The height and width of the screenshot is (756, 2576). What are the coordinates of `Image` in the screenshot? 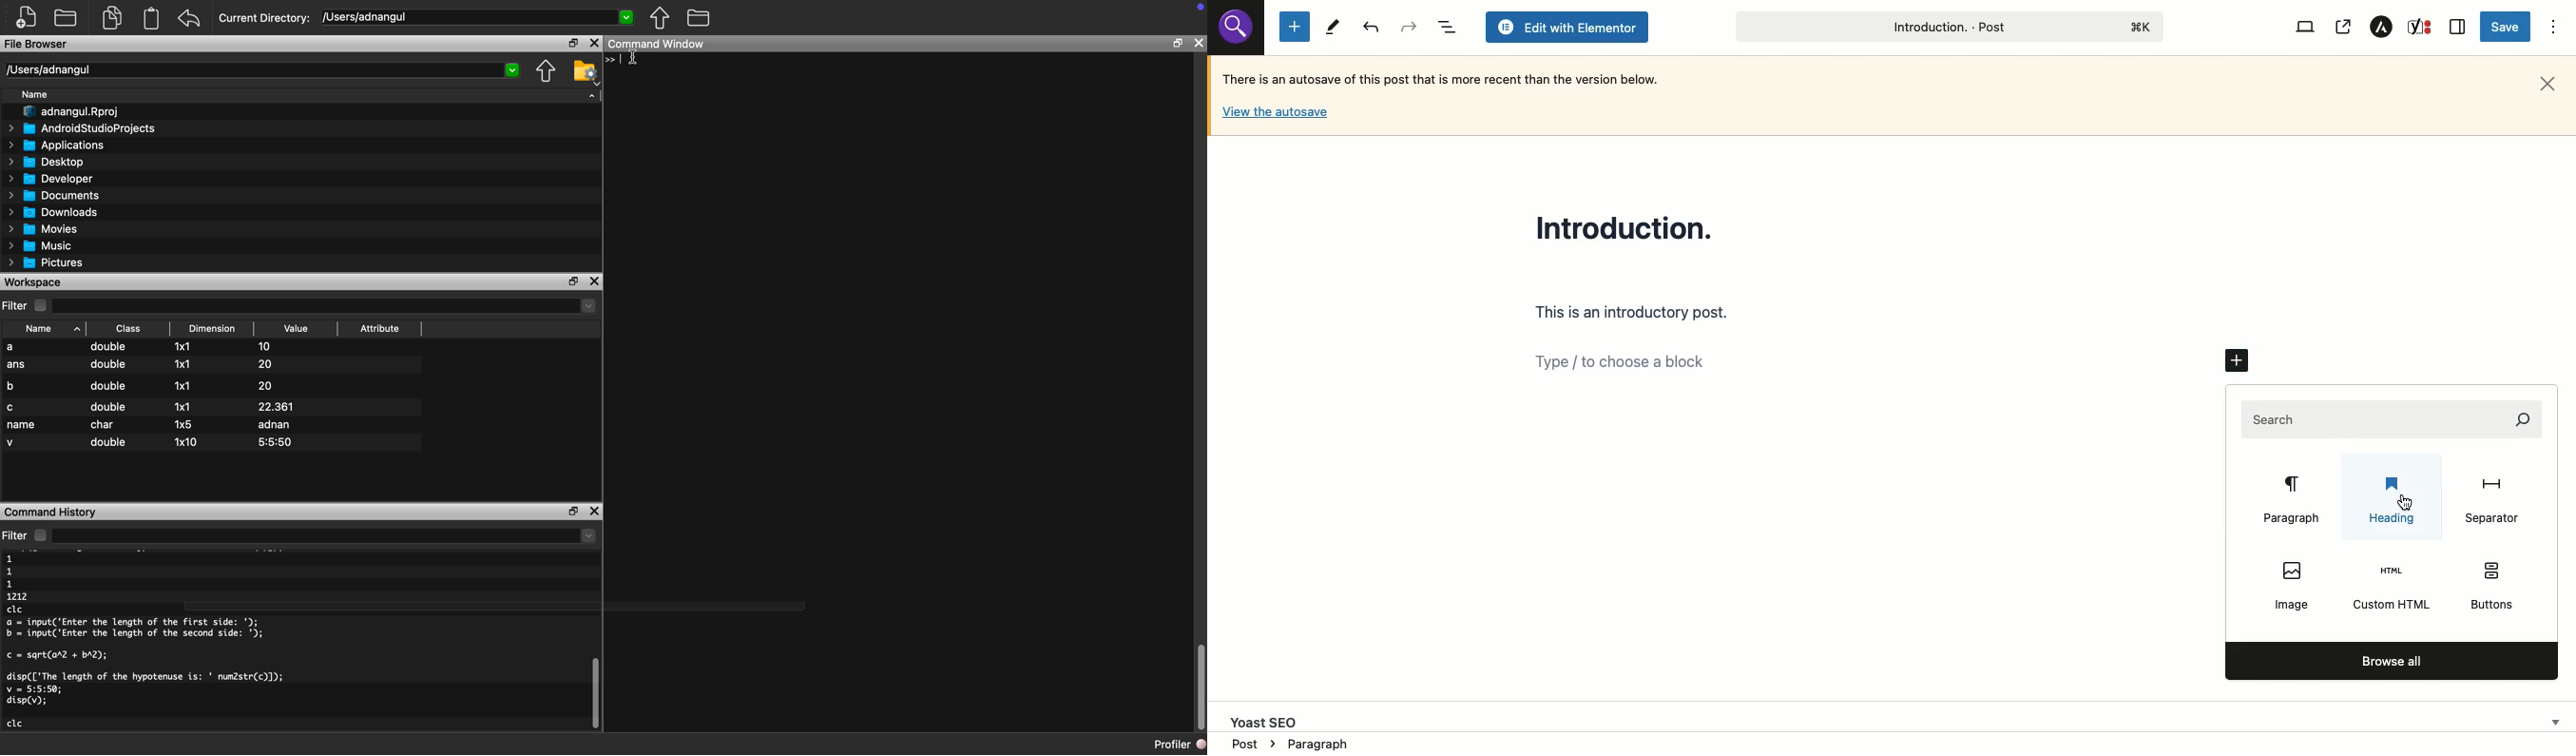 It's located at (2290, 581).